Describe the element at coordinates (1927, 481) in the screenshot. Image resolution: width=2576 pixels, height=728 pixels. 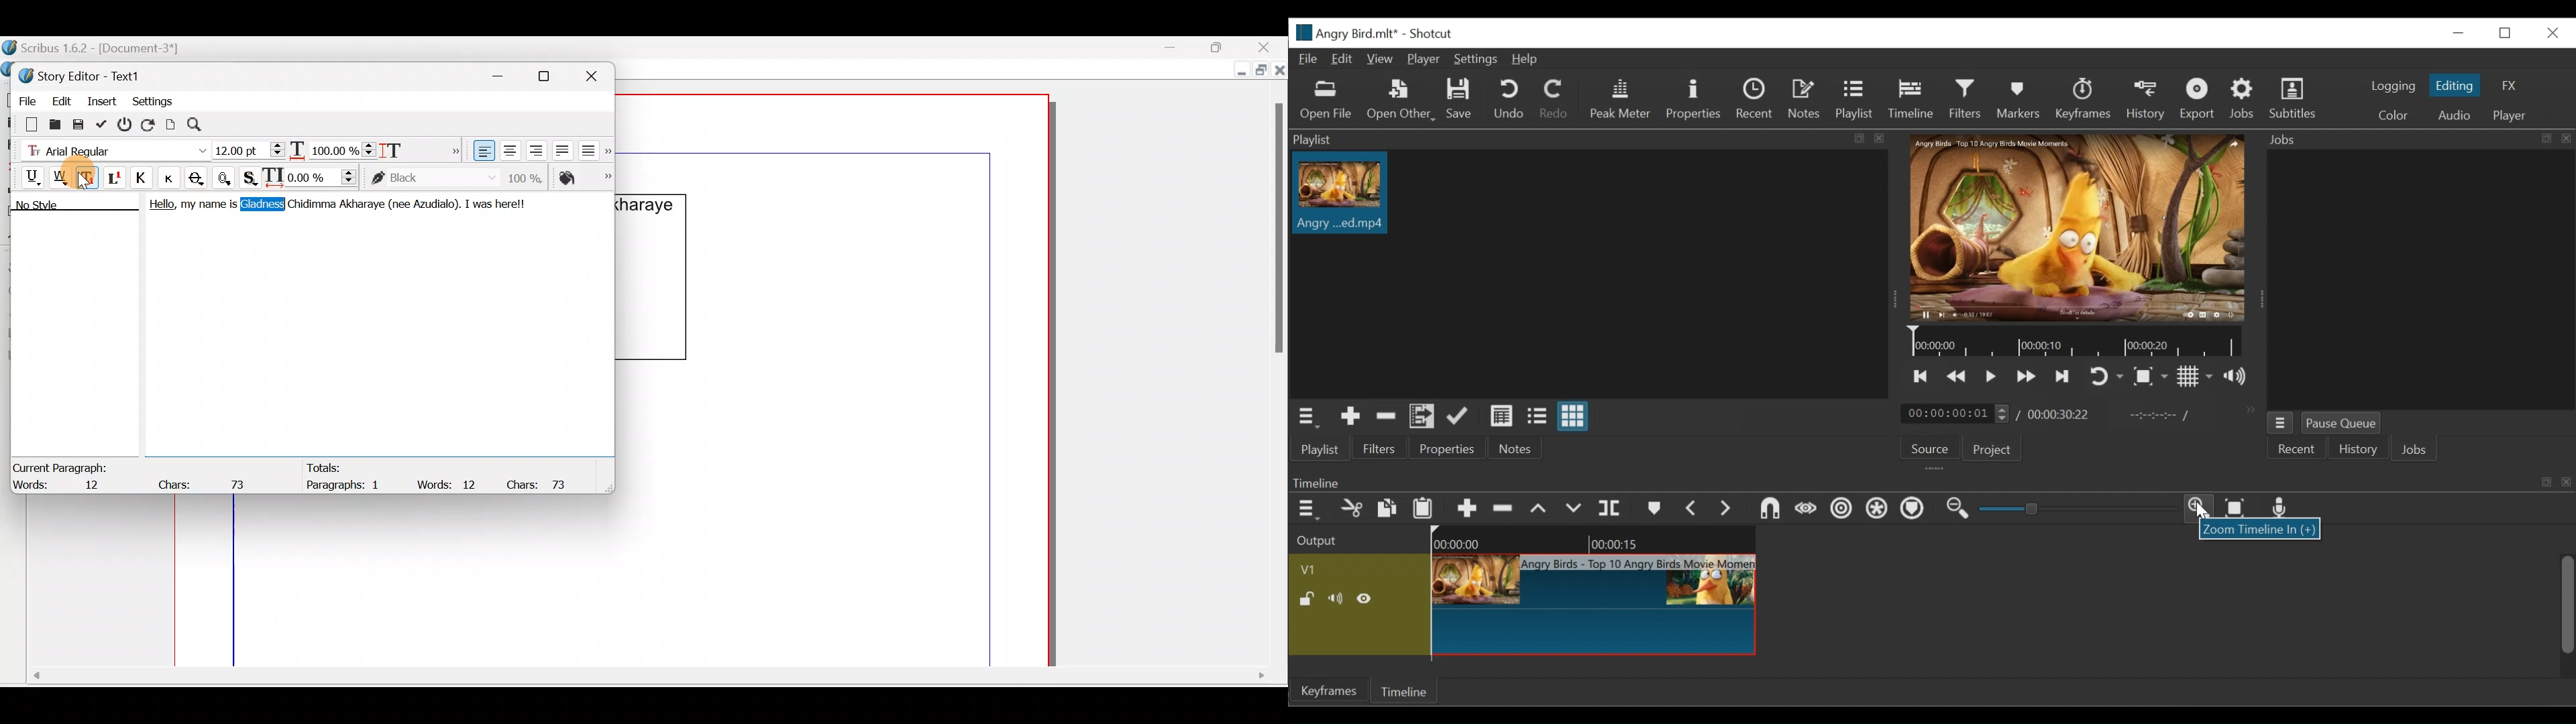
I see `Timeline Panel` at that location.